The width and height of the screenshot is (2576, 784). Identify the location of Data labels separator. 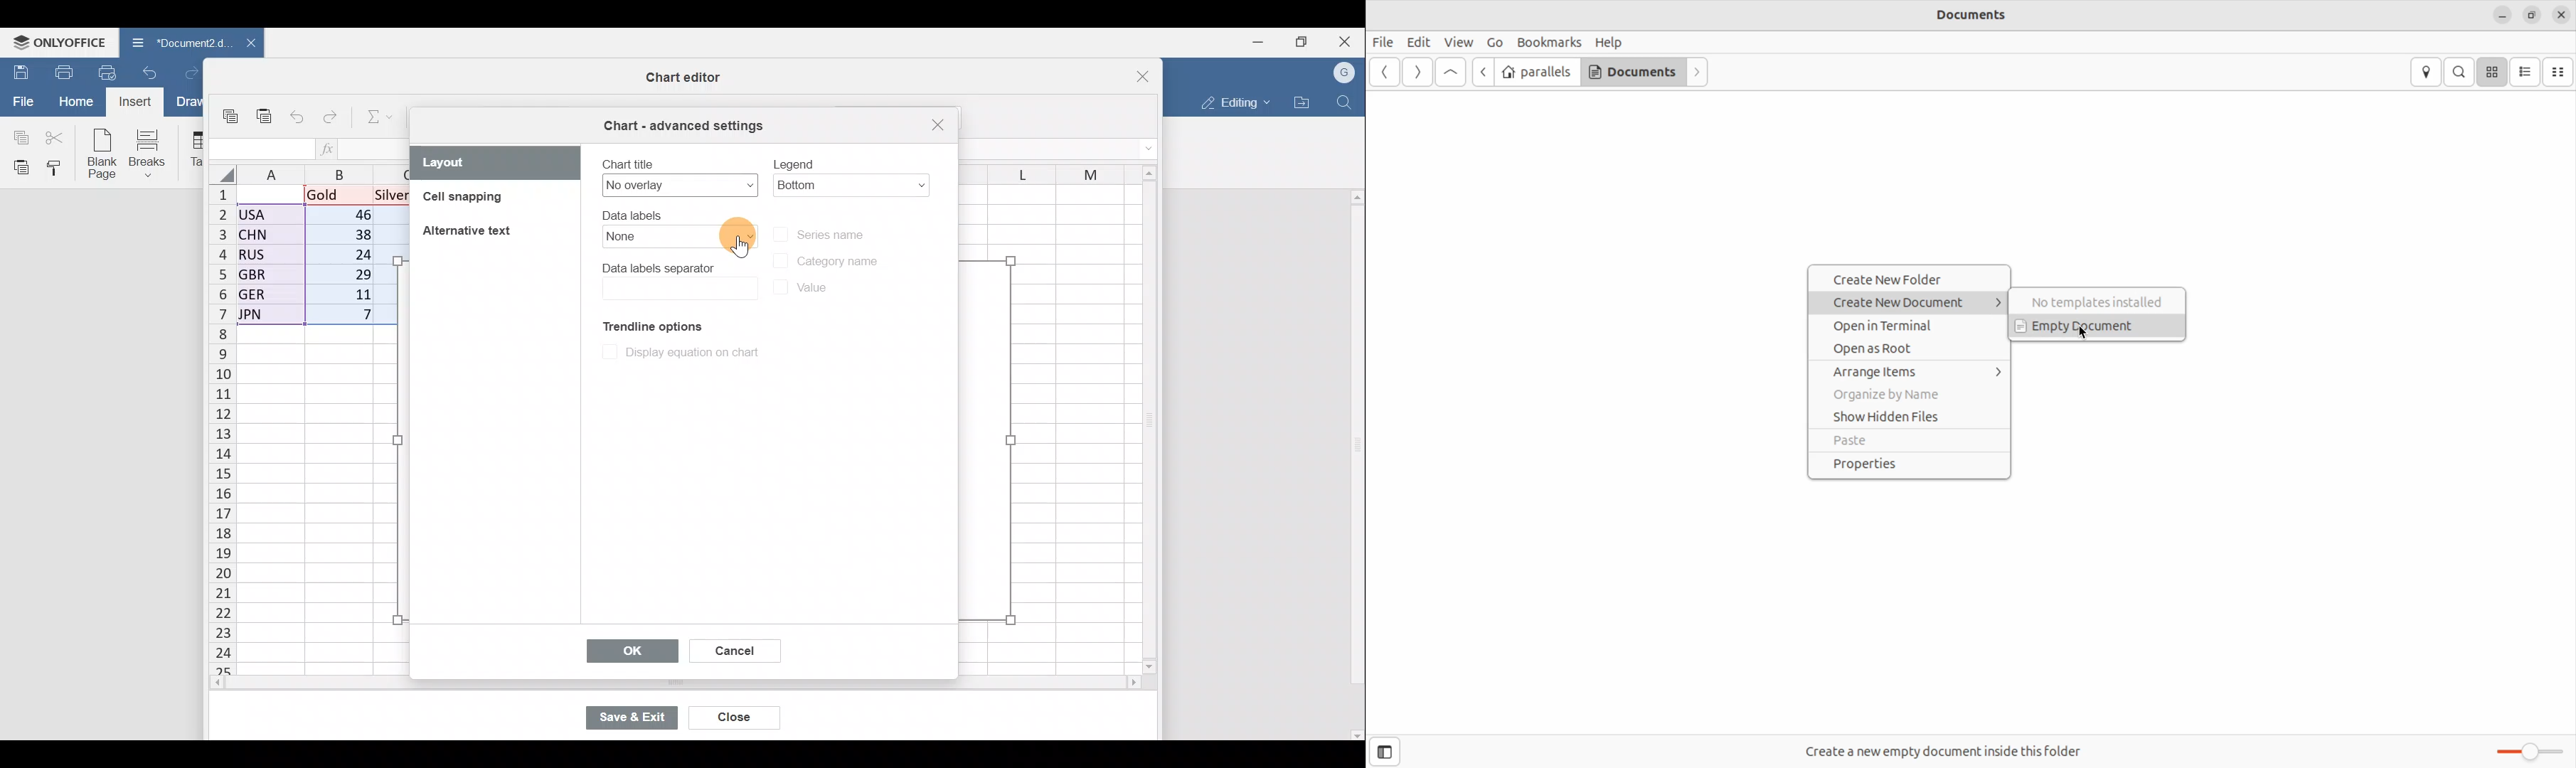
(678, 279).